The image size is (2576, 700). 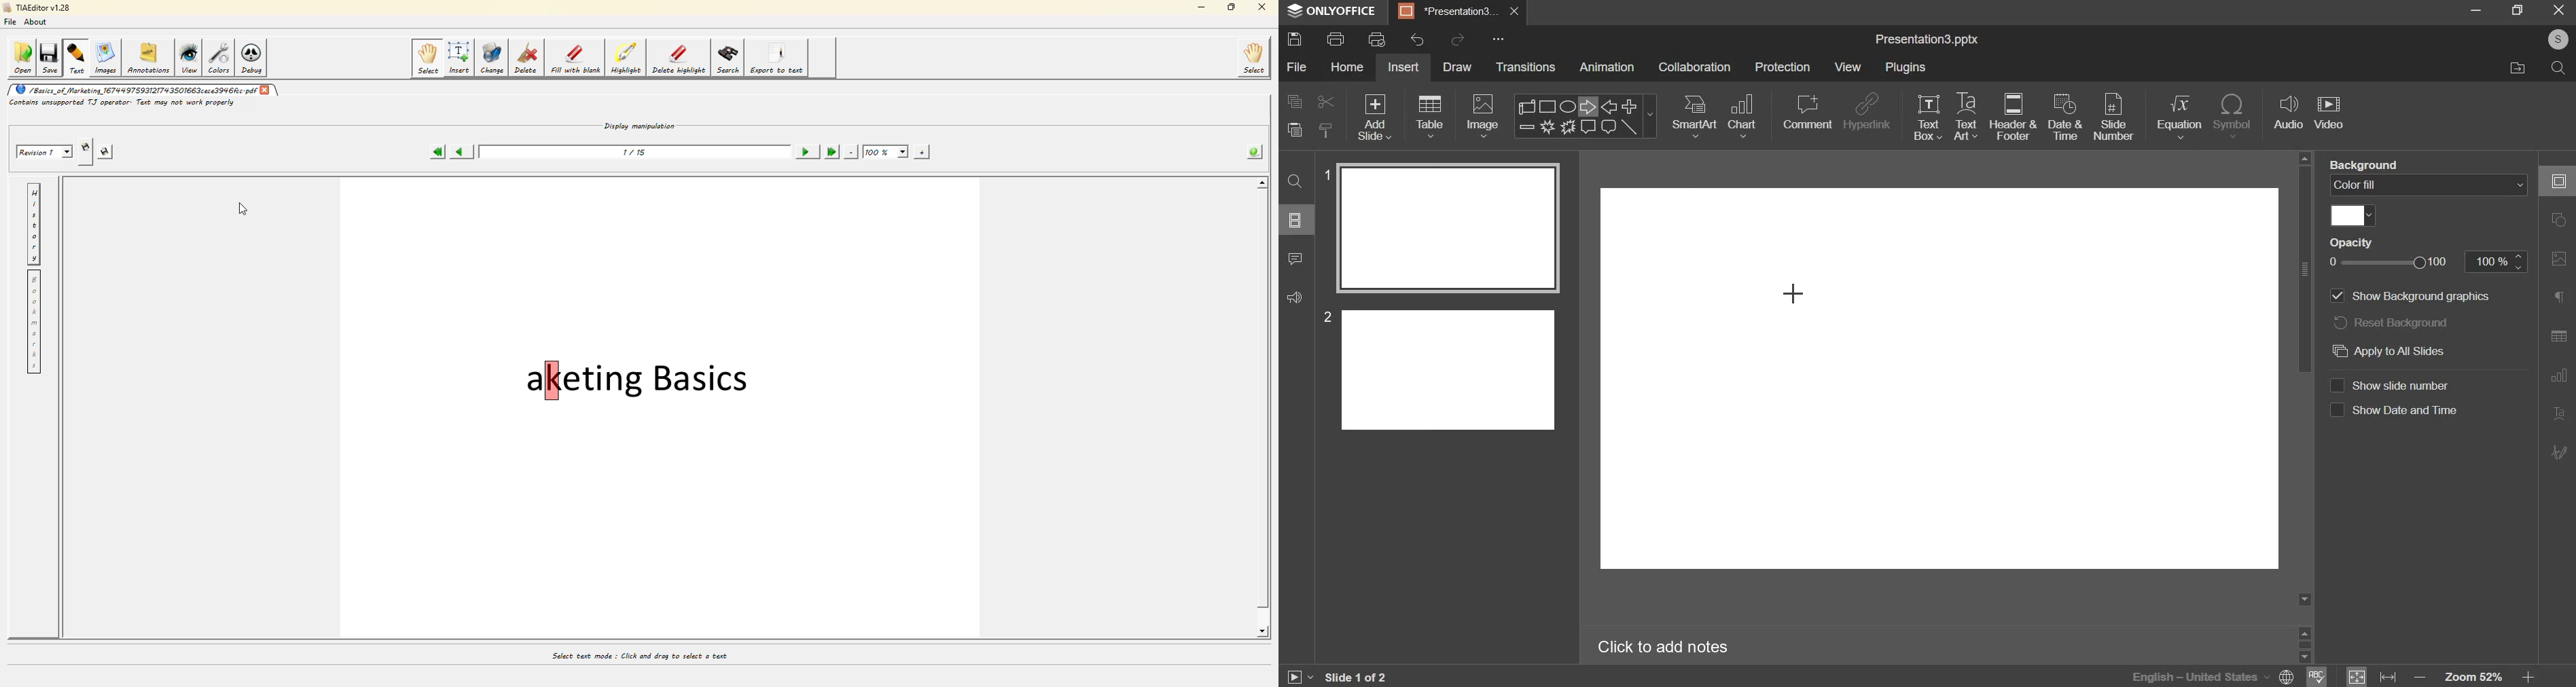 What do you see at coordinates (1606, 67) in the screenshot?
I see `animation` at bounding box center [1606, 67].